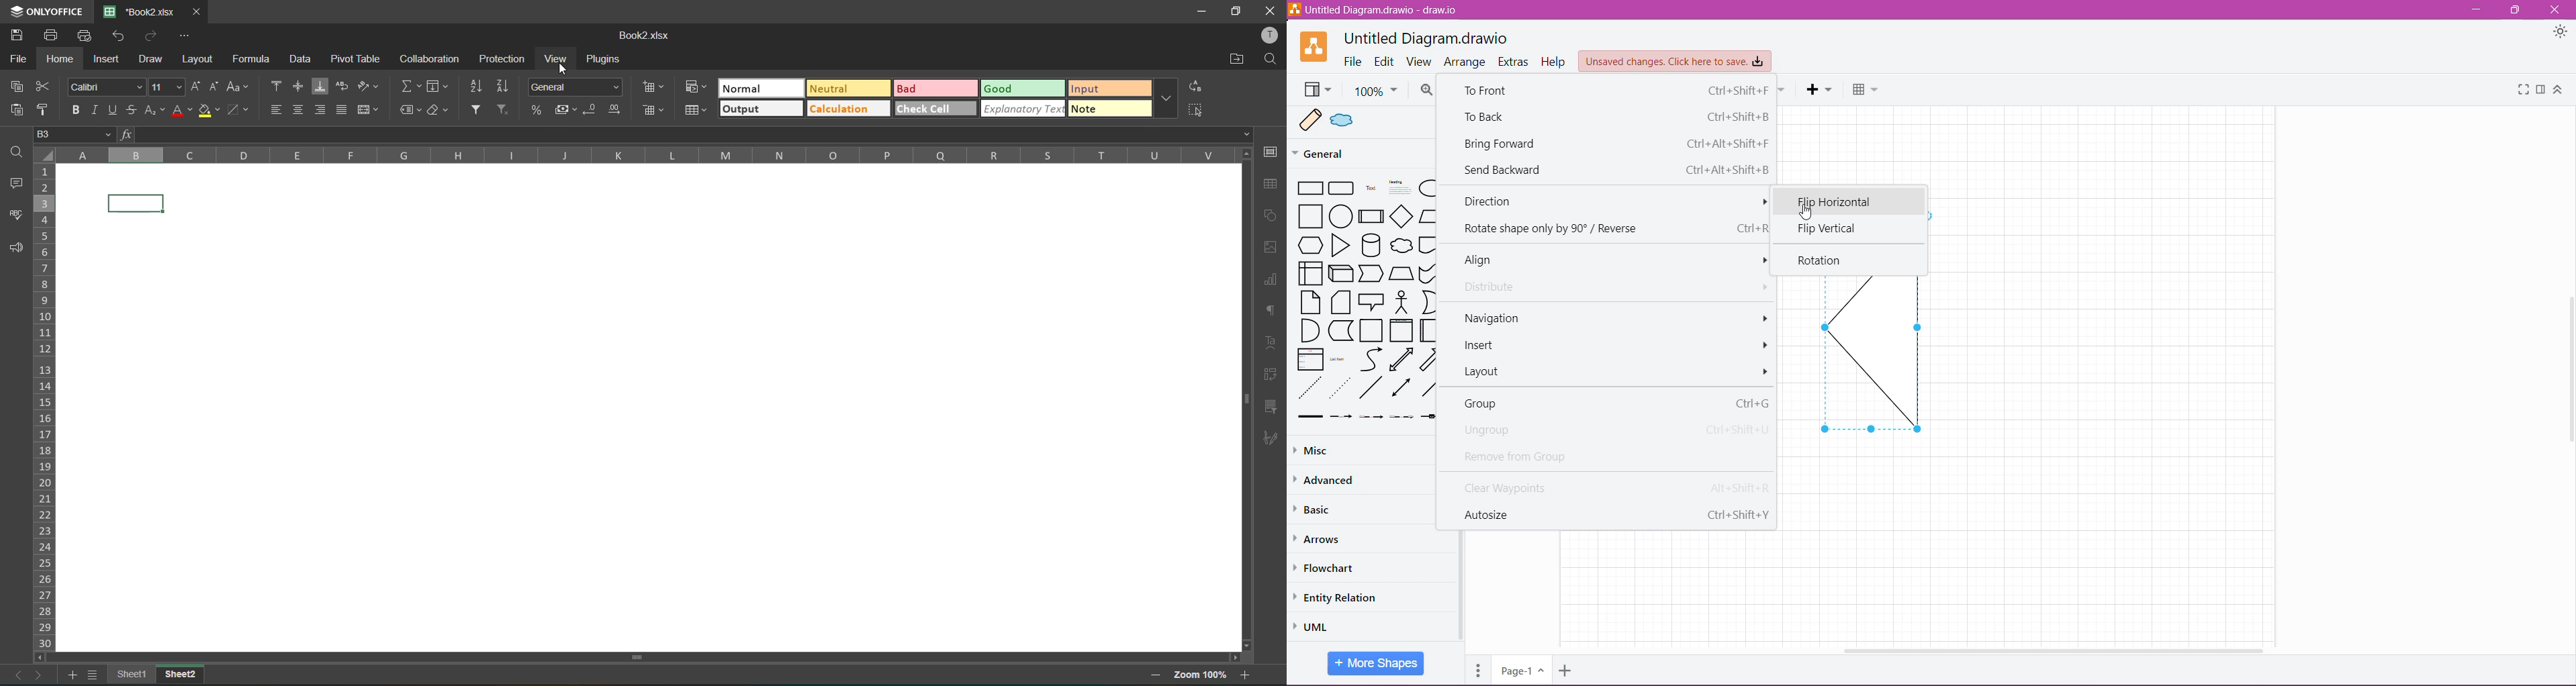 The image size is (2576, 700). What do you see at coordinates (1866, 91) in the screenshot?
I see `Table` at bounding box center [1866, 91].